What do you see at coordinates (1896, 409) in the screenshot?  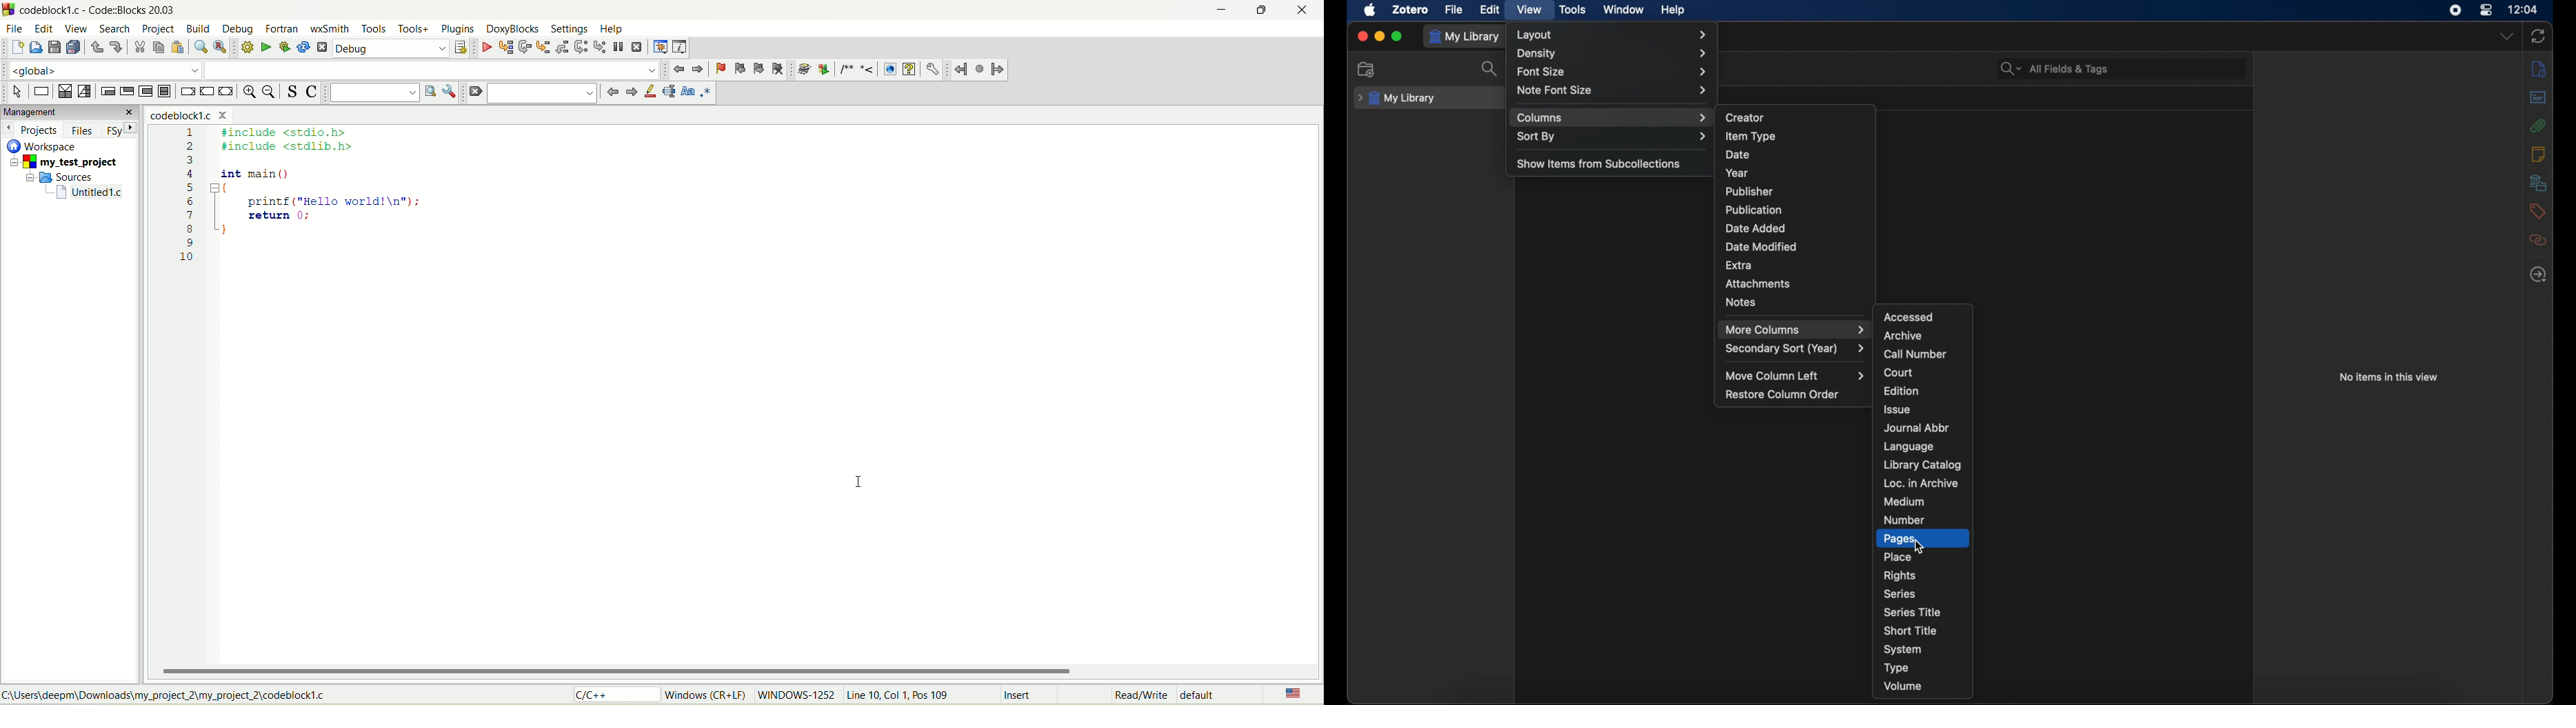 I see `issue` at bounding box center [1896, 409].